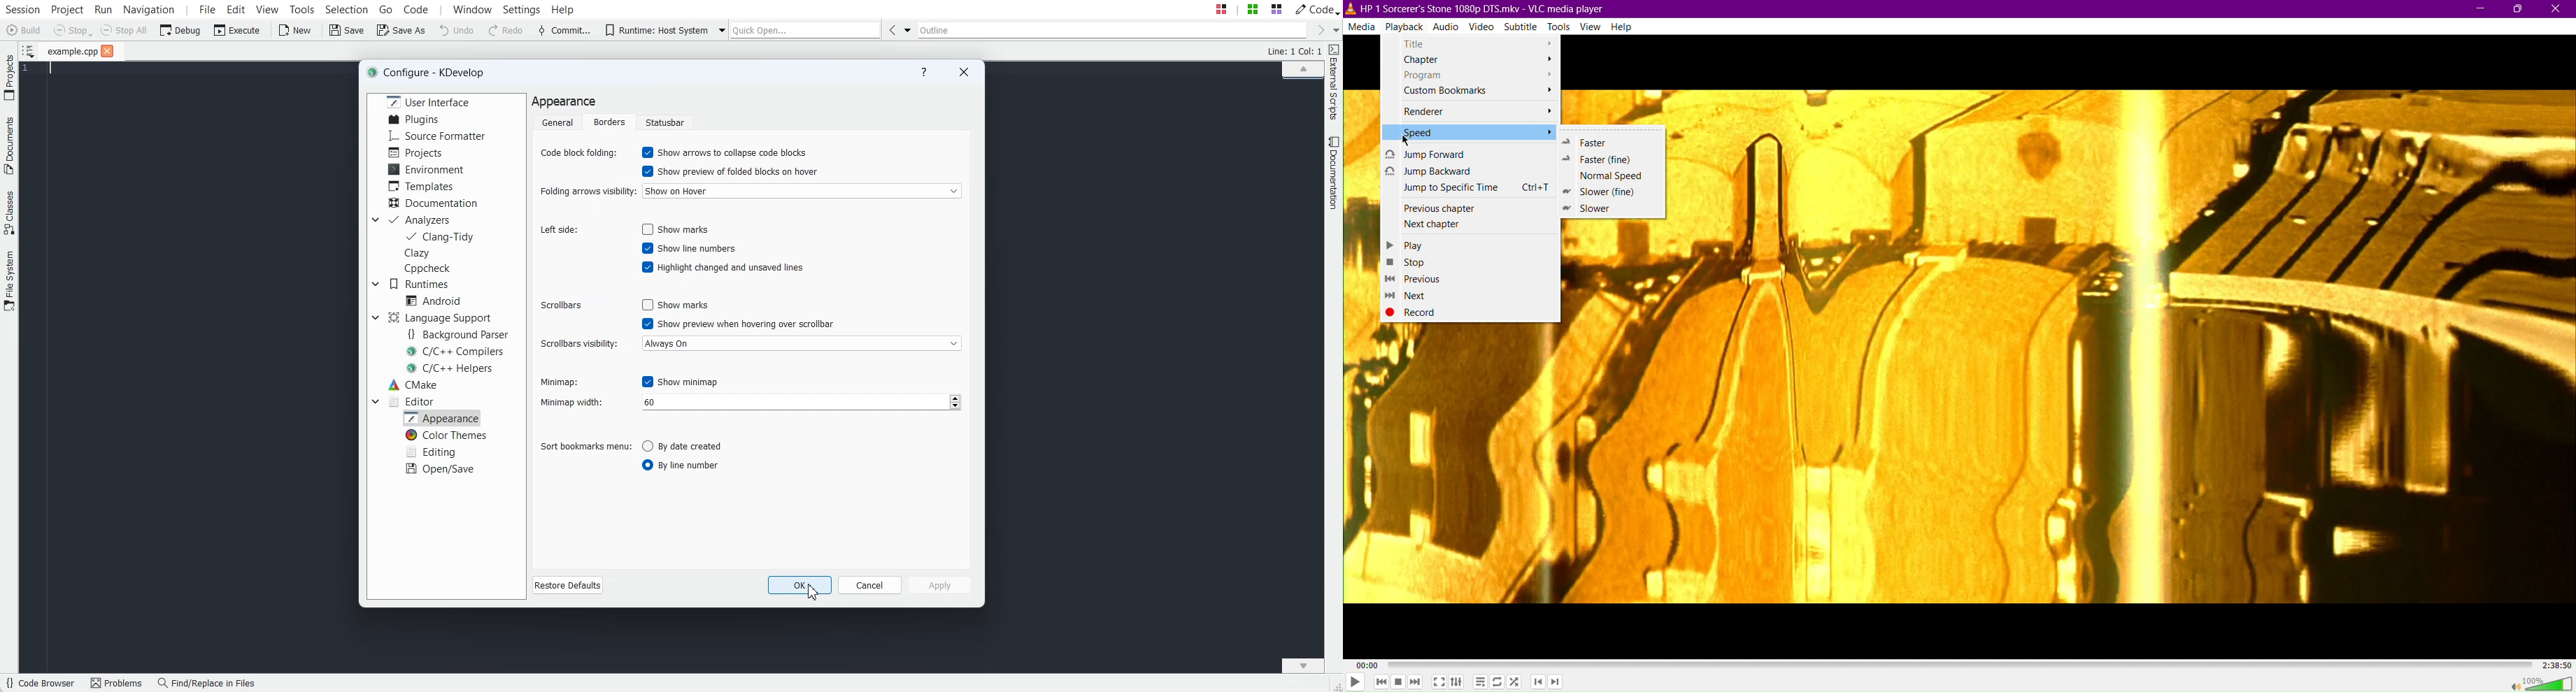 The height and width of the screenshot is (700, 2576). Describe the element at coordinates (1399, 682) in the screenshot. I see `Stop` at that location.